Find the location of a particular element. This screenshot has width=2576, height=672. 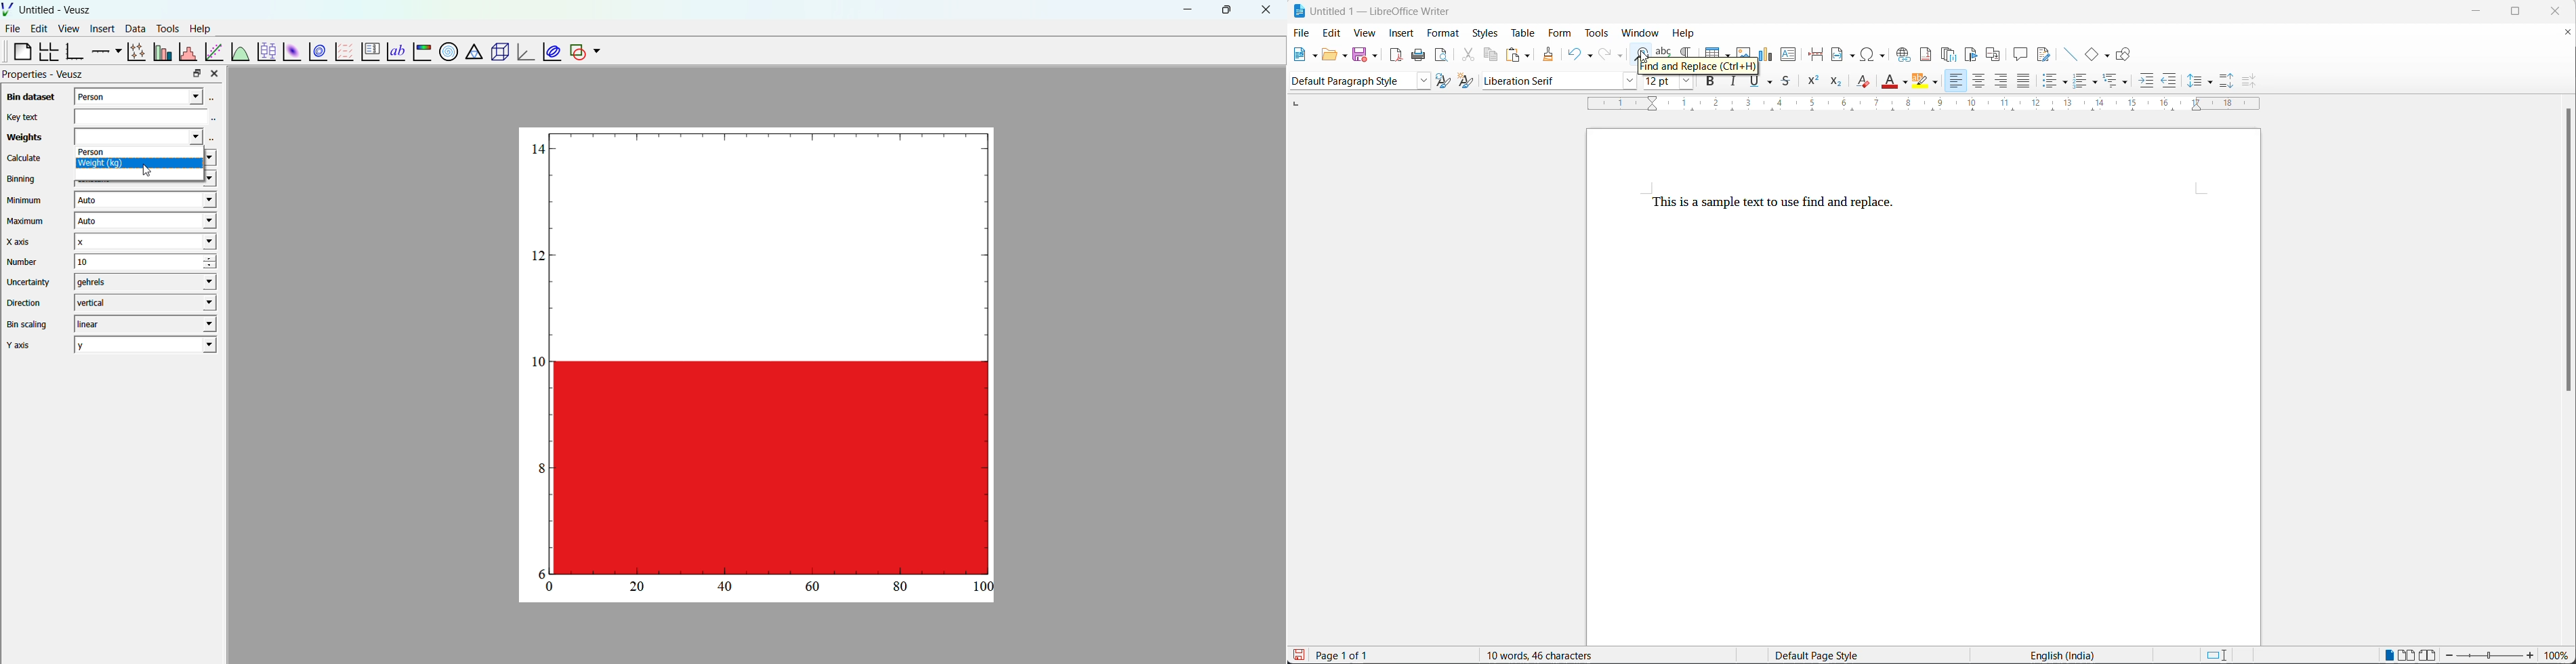

page is located at coordinates (1924, 388).